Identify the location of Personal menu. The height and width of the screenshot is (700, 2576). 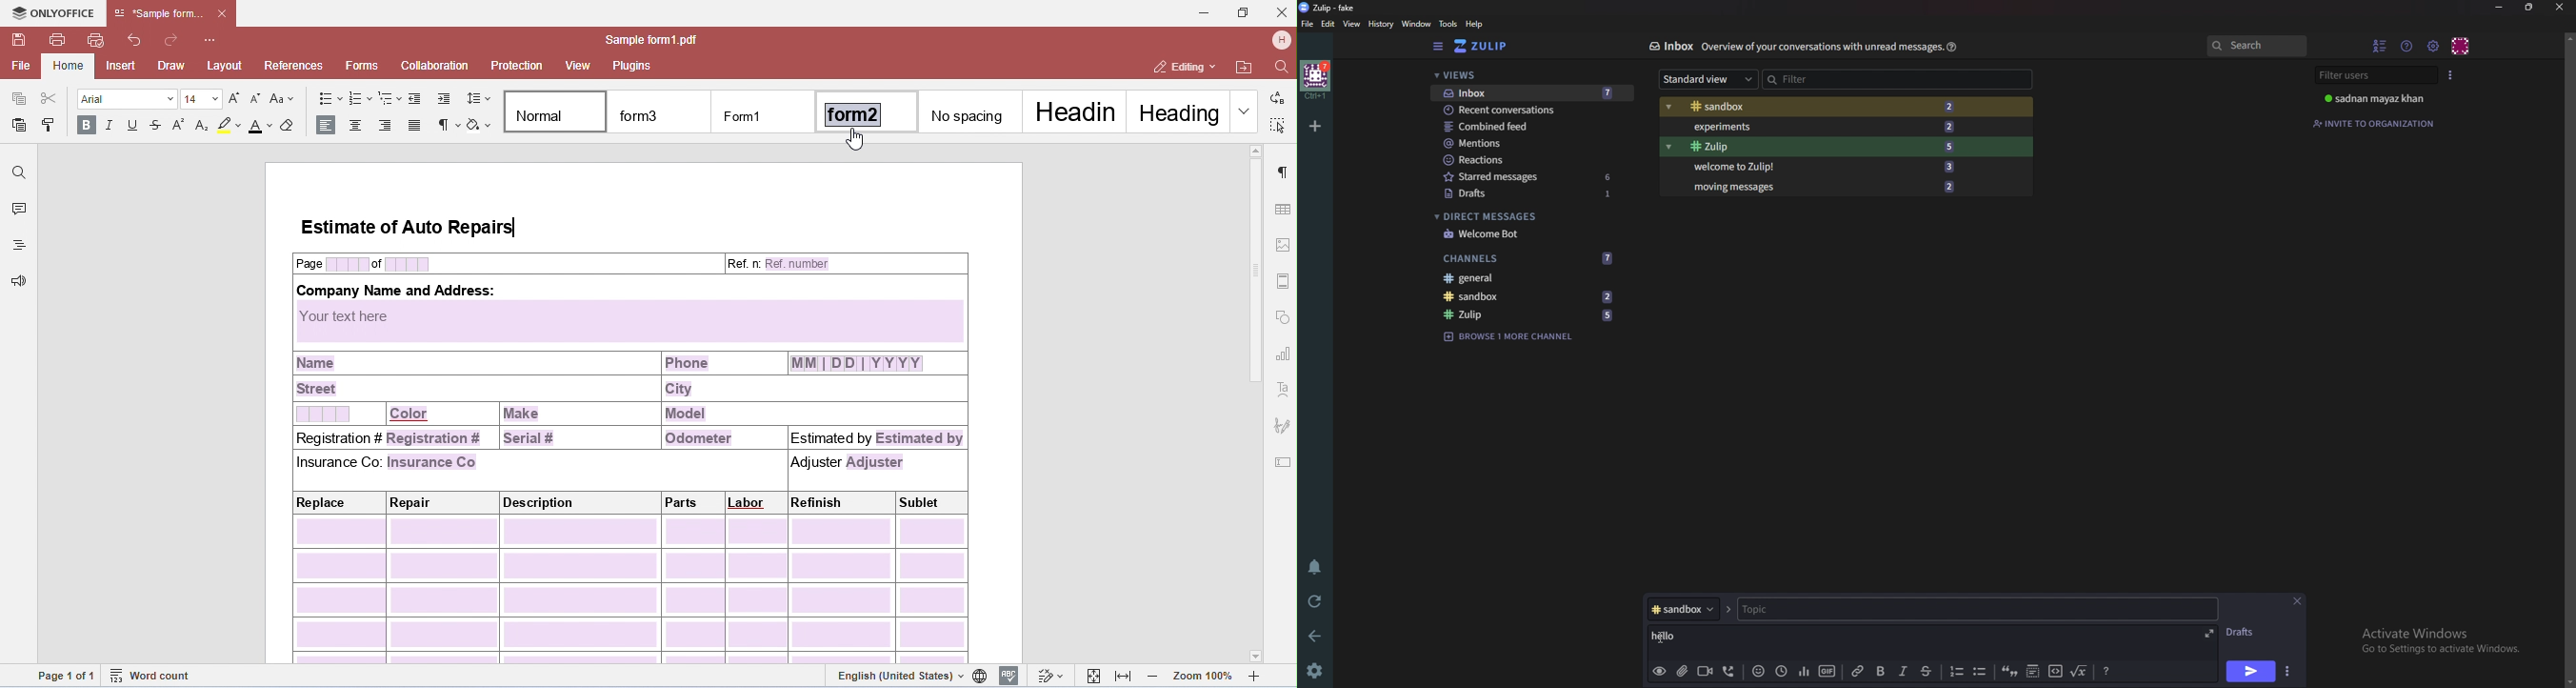
(2461, 46).